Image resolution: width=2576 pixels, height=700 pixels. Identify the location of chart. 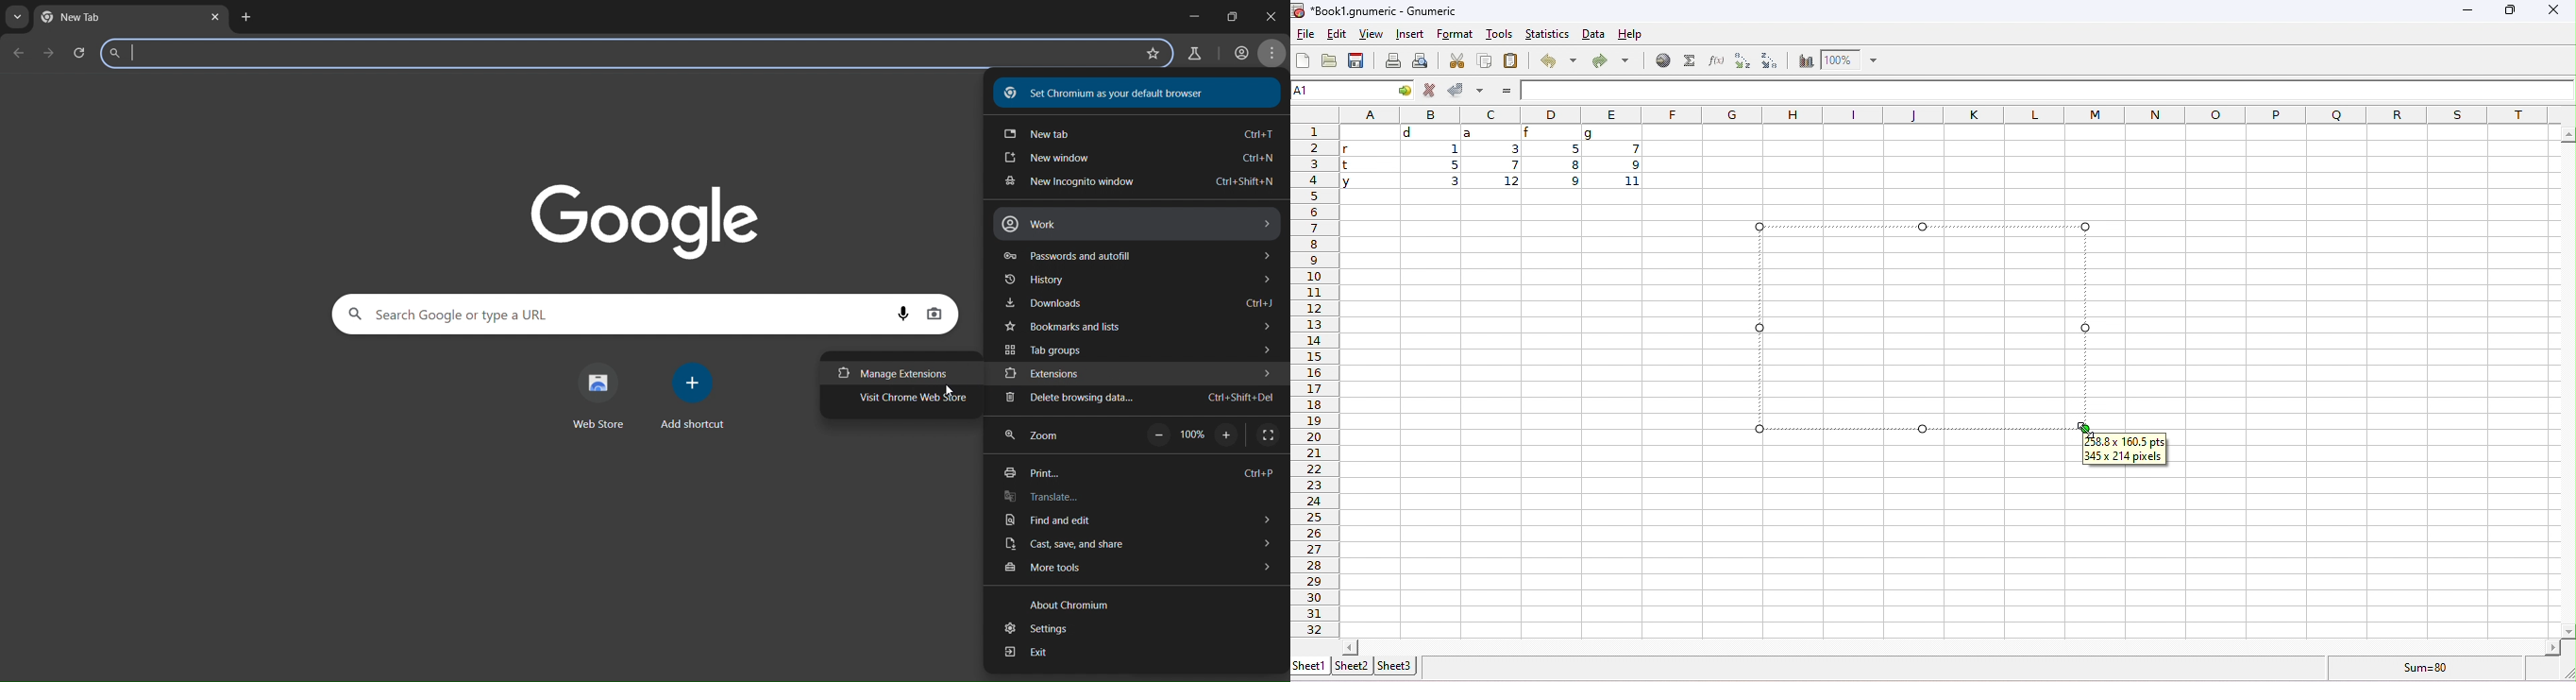
(1803, 60).